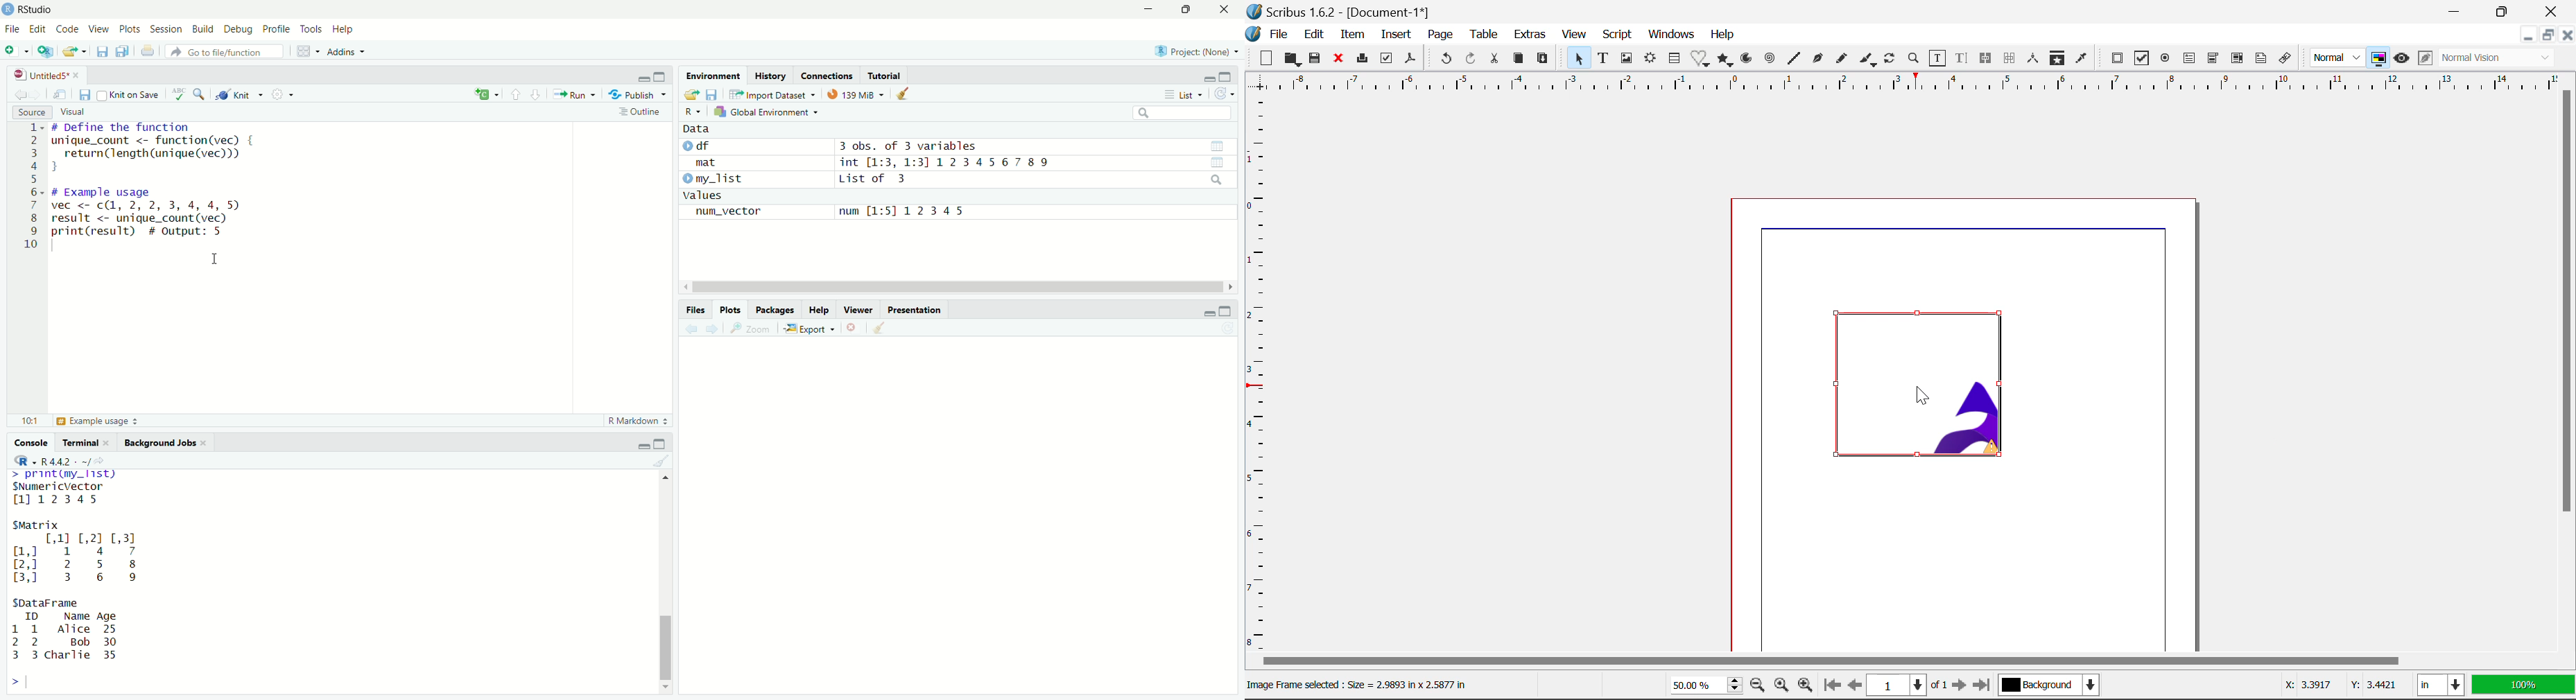 Image resolution: width=2576 pixels, height=700 pixels. What do you see at coordinates (2439, 684) in the screenshot?
I see `Measurement Unit` at bounding box center [2439, 684].